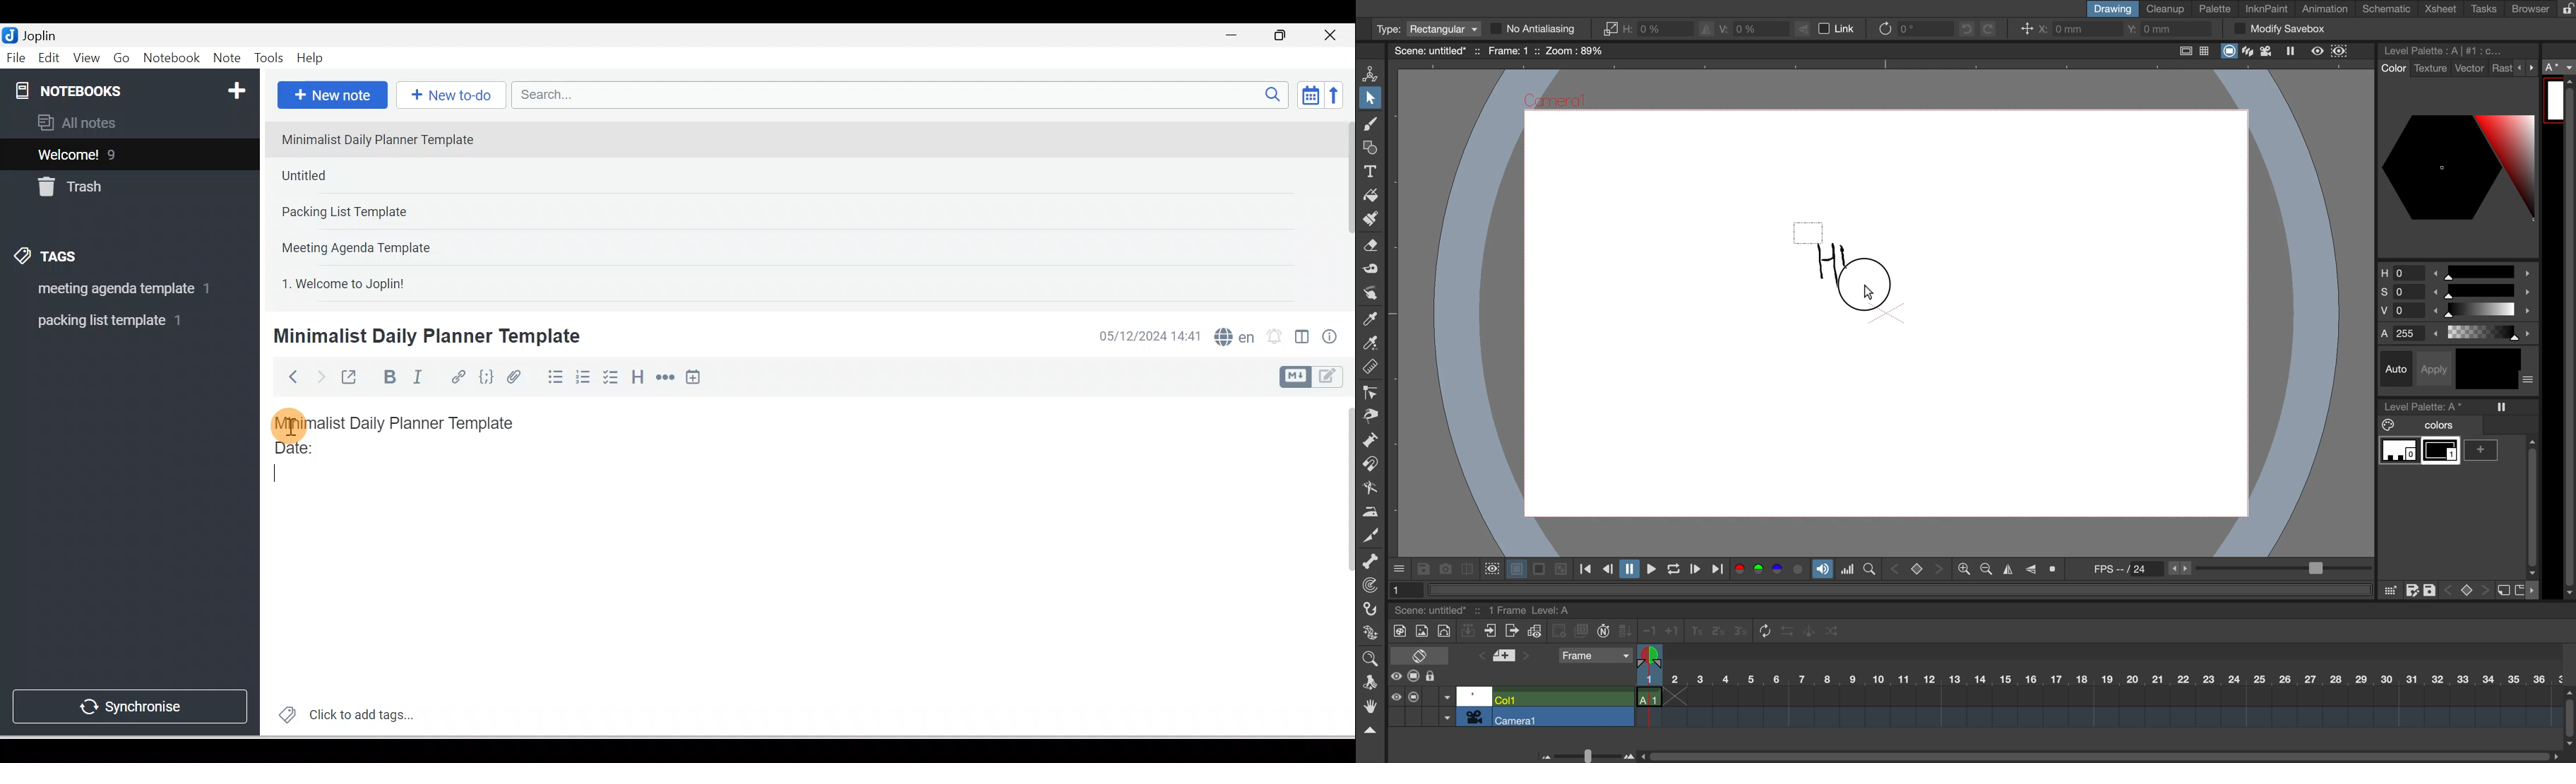 Image resolution: width=2576 pixels, height=784 pixels. Describe the element at coordinates (2066, 31) in the screenshot. I see `x coordinate` at that location.